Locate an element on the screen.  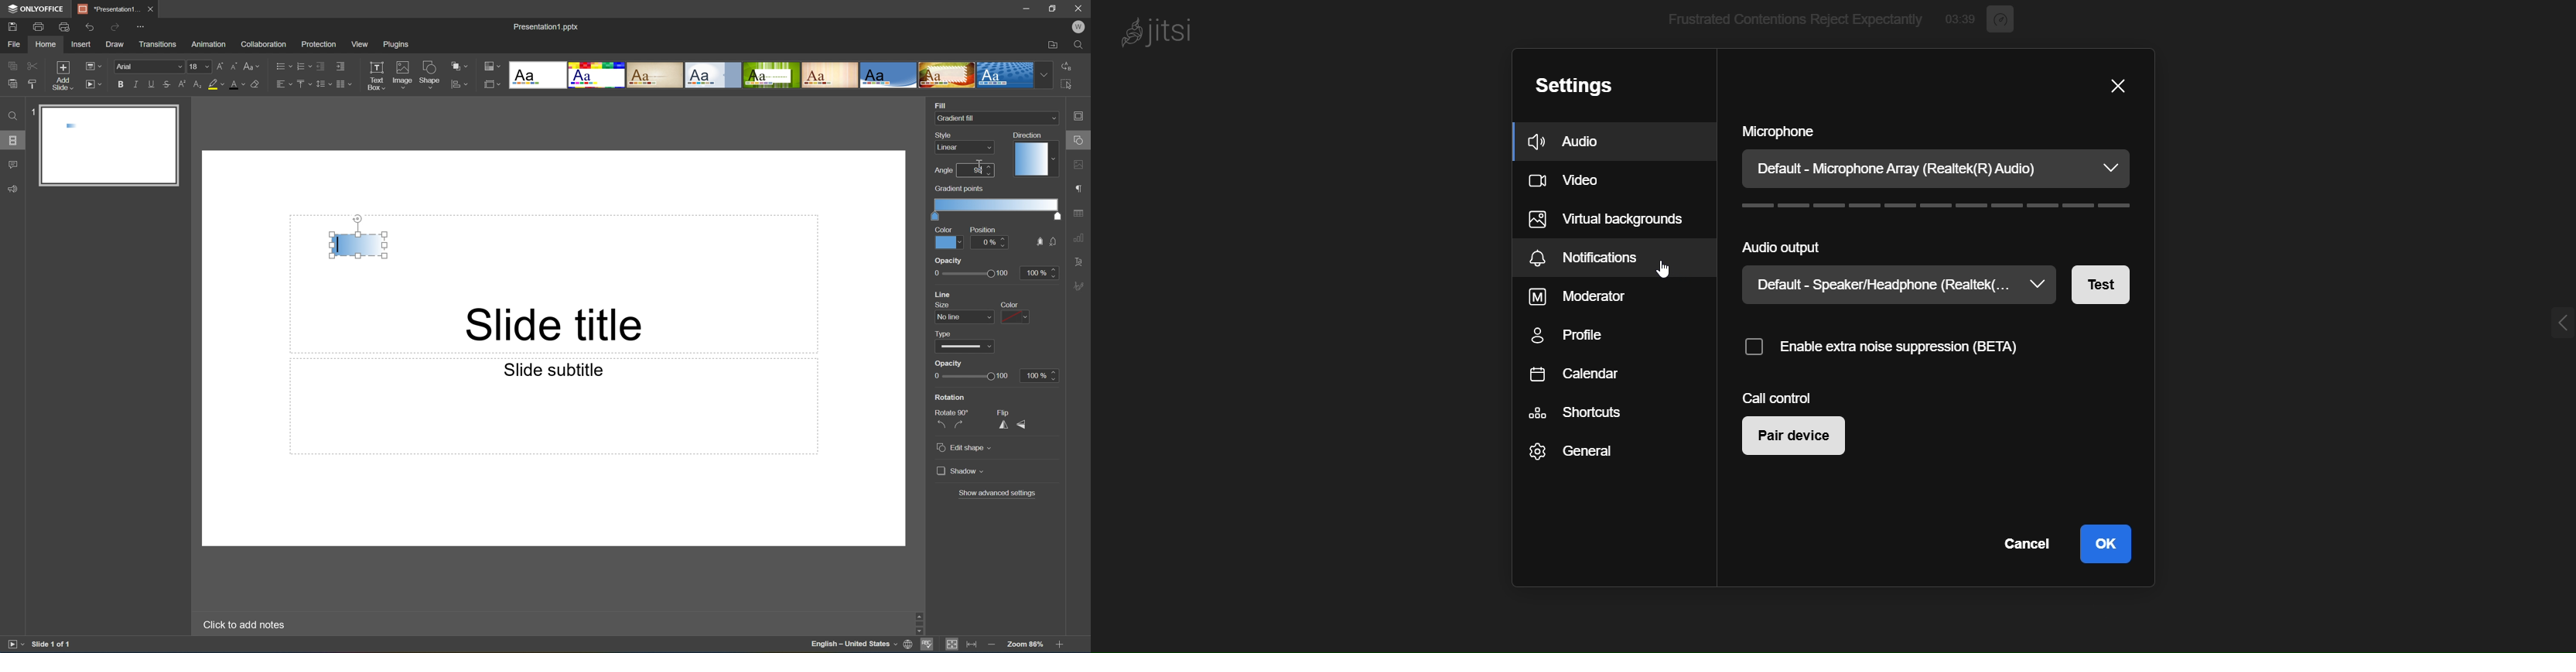
Increment font size is located at coordinates (218, 65).